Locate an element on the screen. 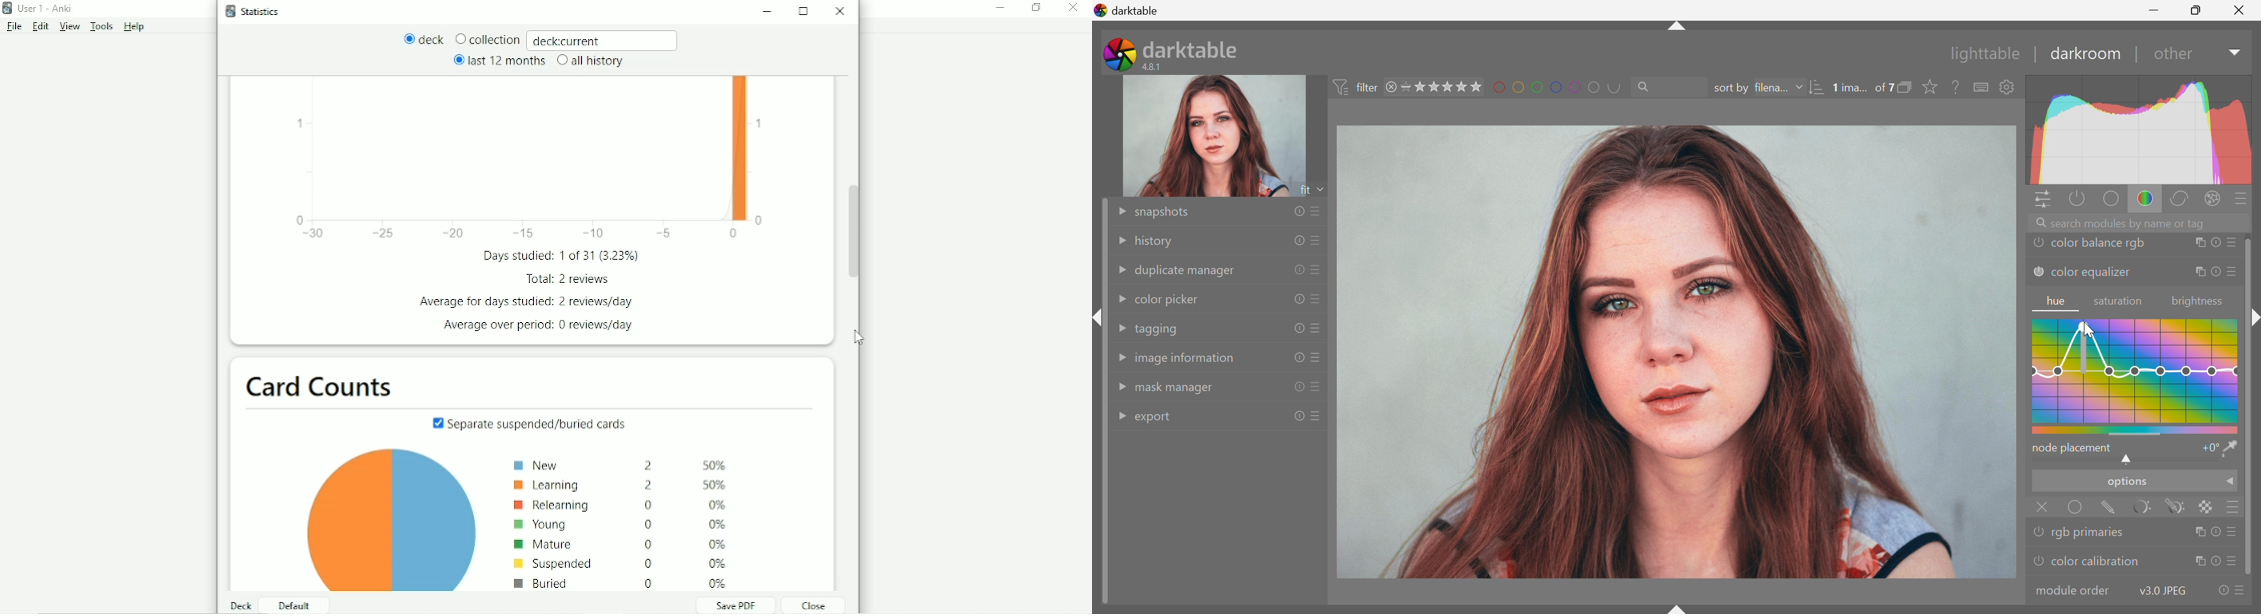  Suspended 0 0% is located at coordinates (620, 563).